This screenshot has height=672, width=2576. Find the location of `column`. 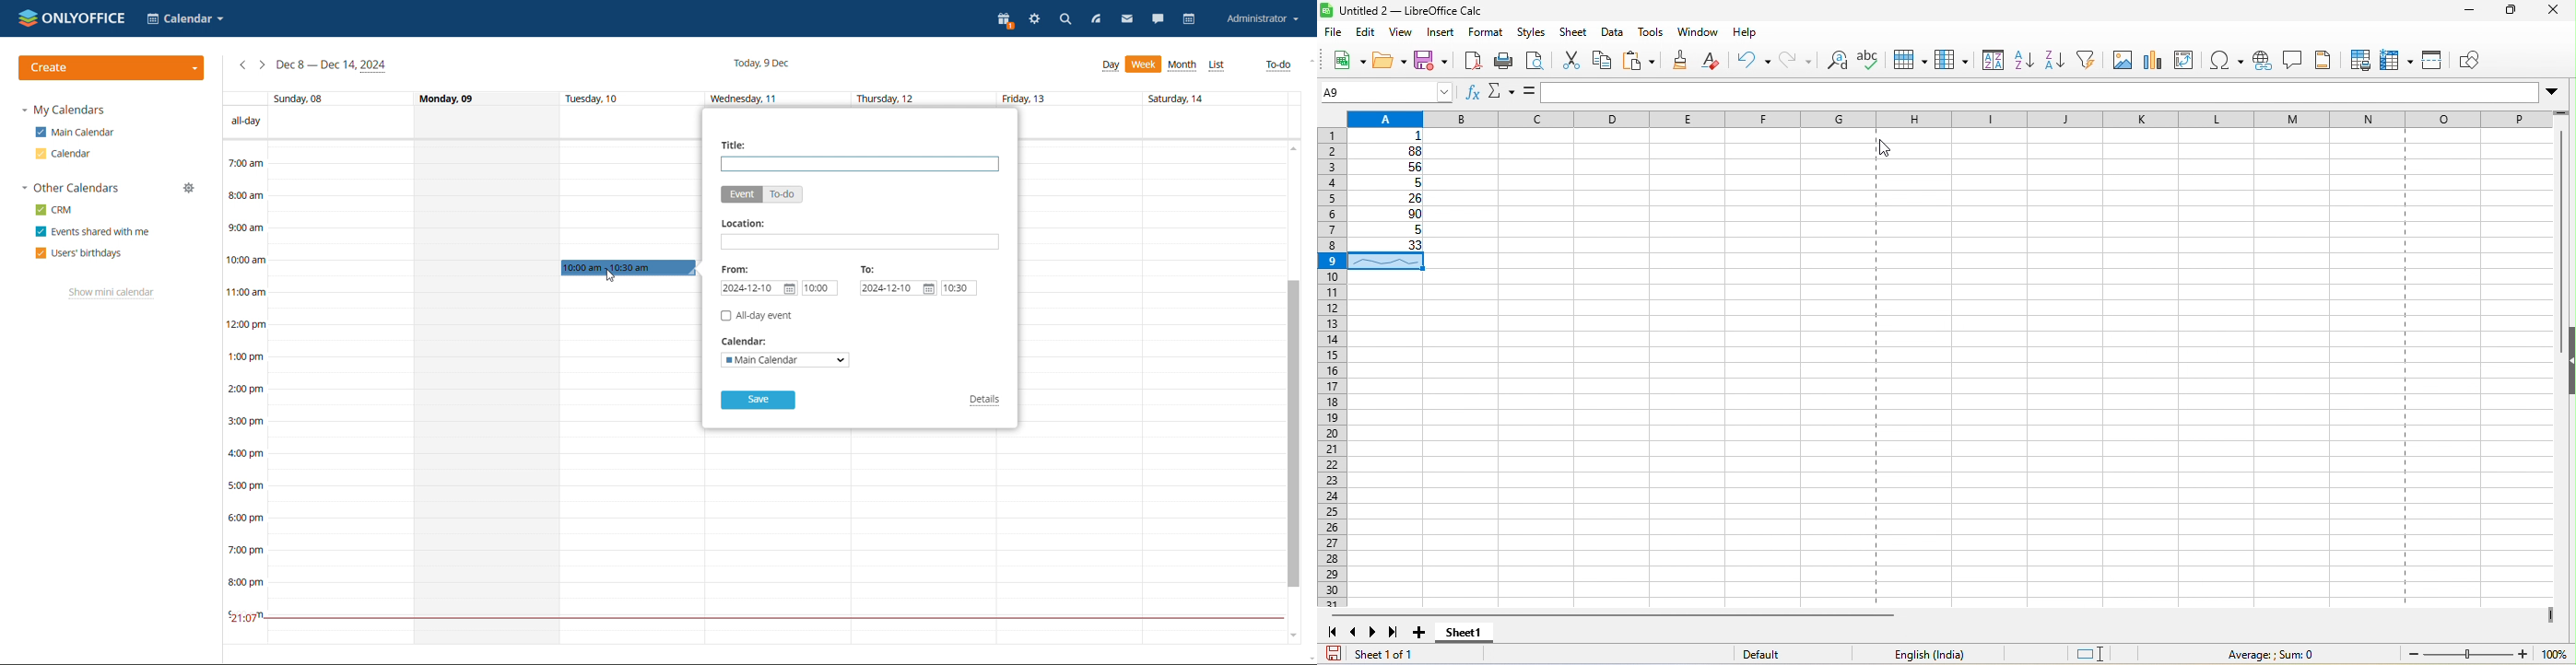

column is located at coordinates (1952, 62).